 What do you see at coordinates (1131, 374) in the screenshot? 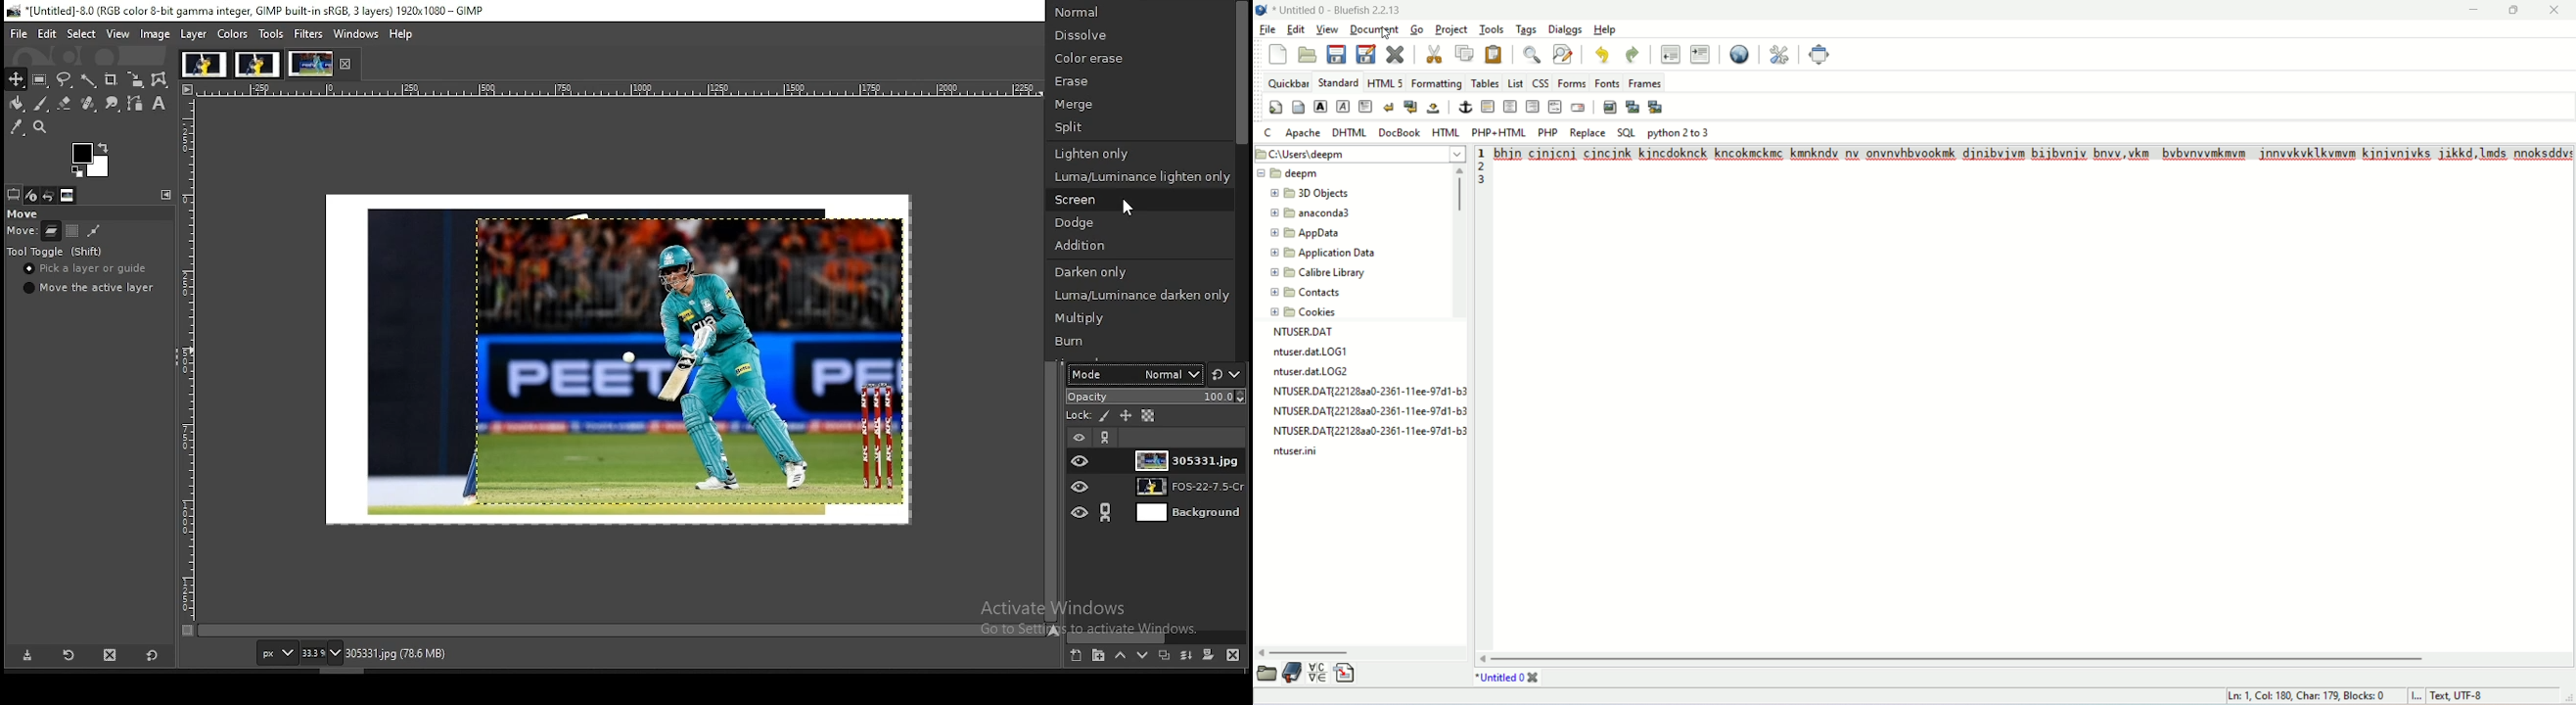
I see `mode` at bounding box center [1131, 374].